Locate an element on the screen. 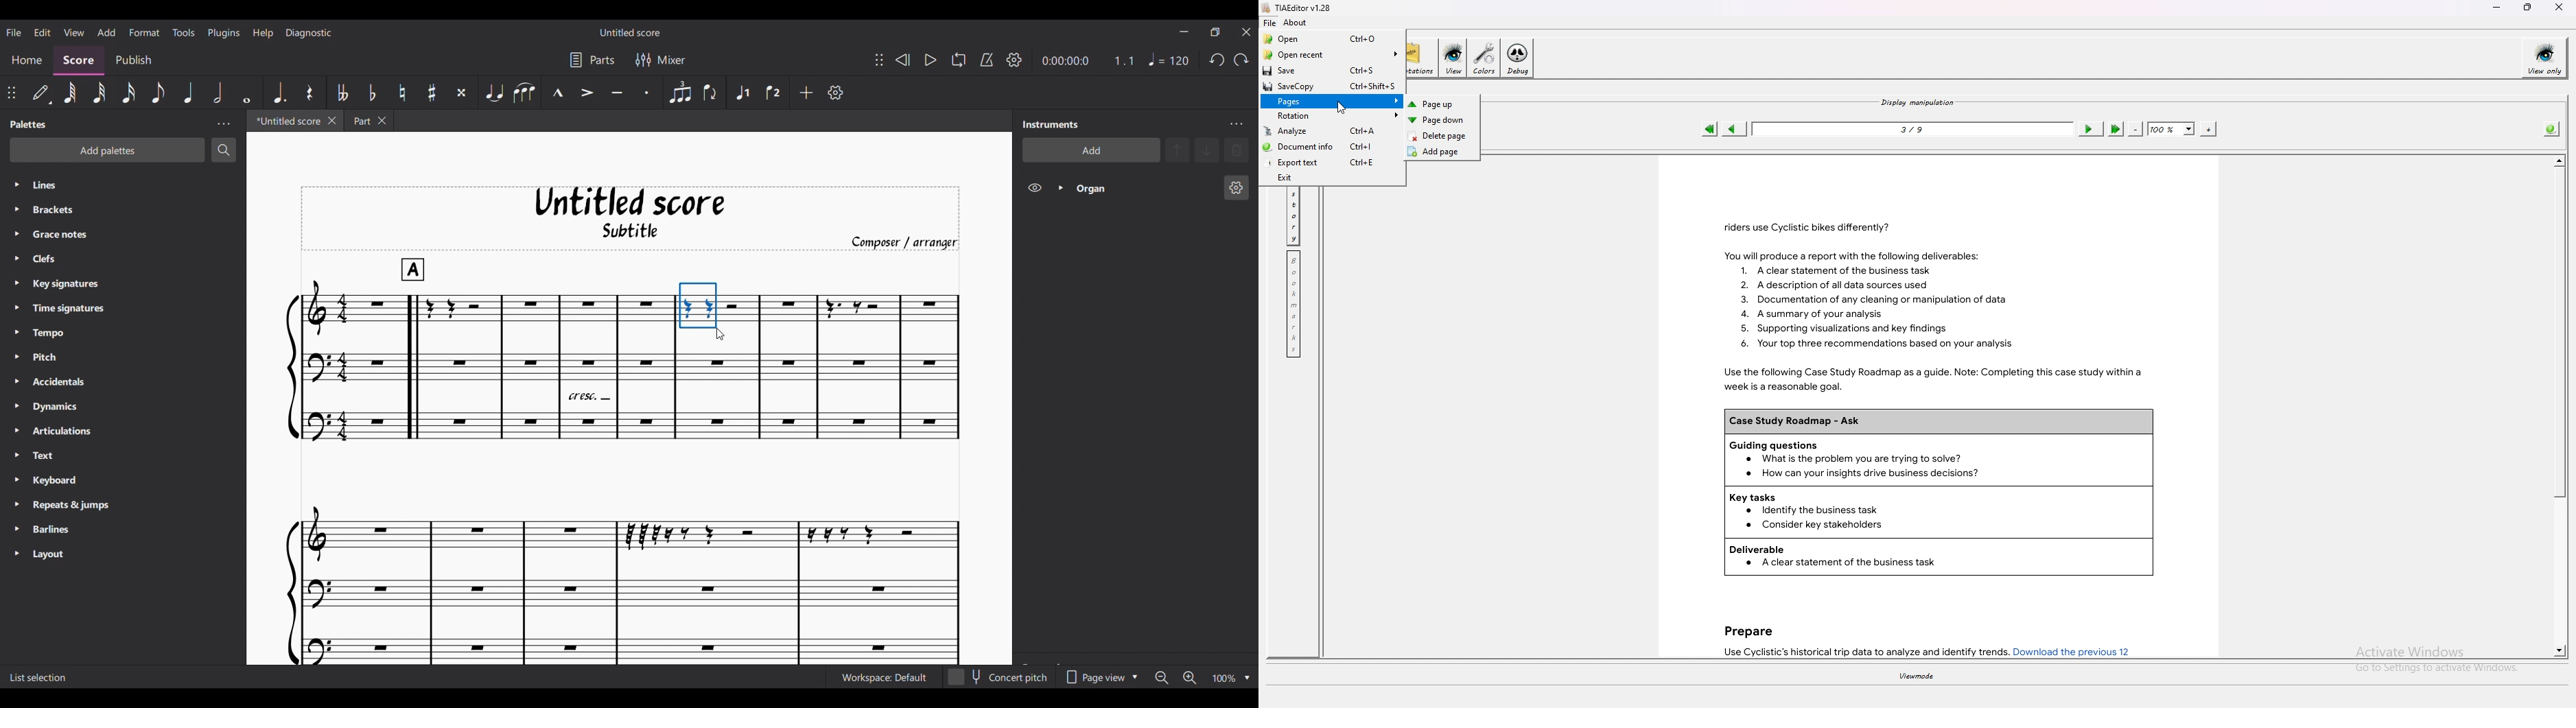  Publish section is located at coordinates (133, 61).